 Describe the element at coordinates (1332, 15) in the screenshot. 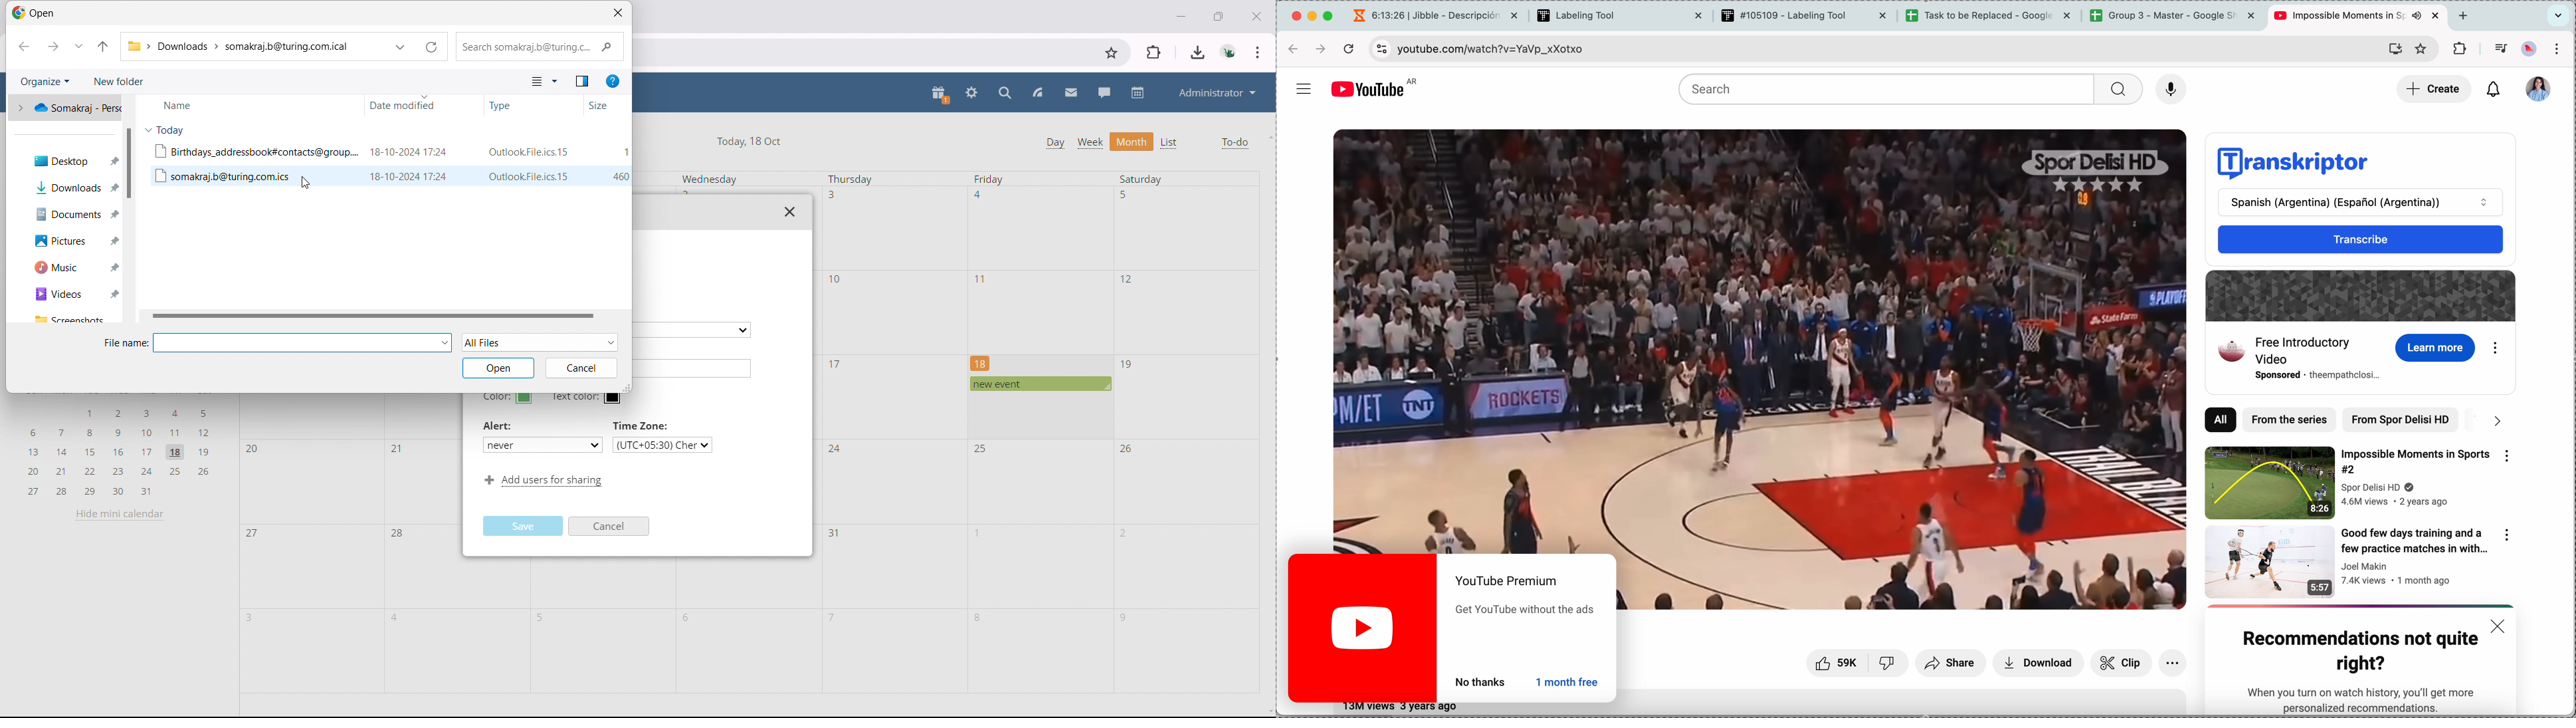

I see `maximize` at that location.